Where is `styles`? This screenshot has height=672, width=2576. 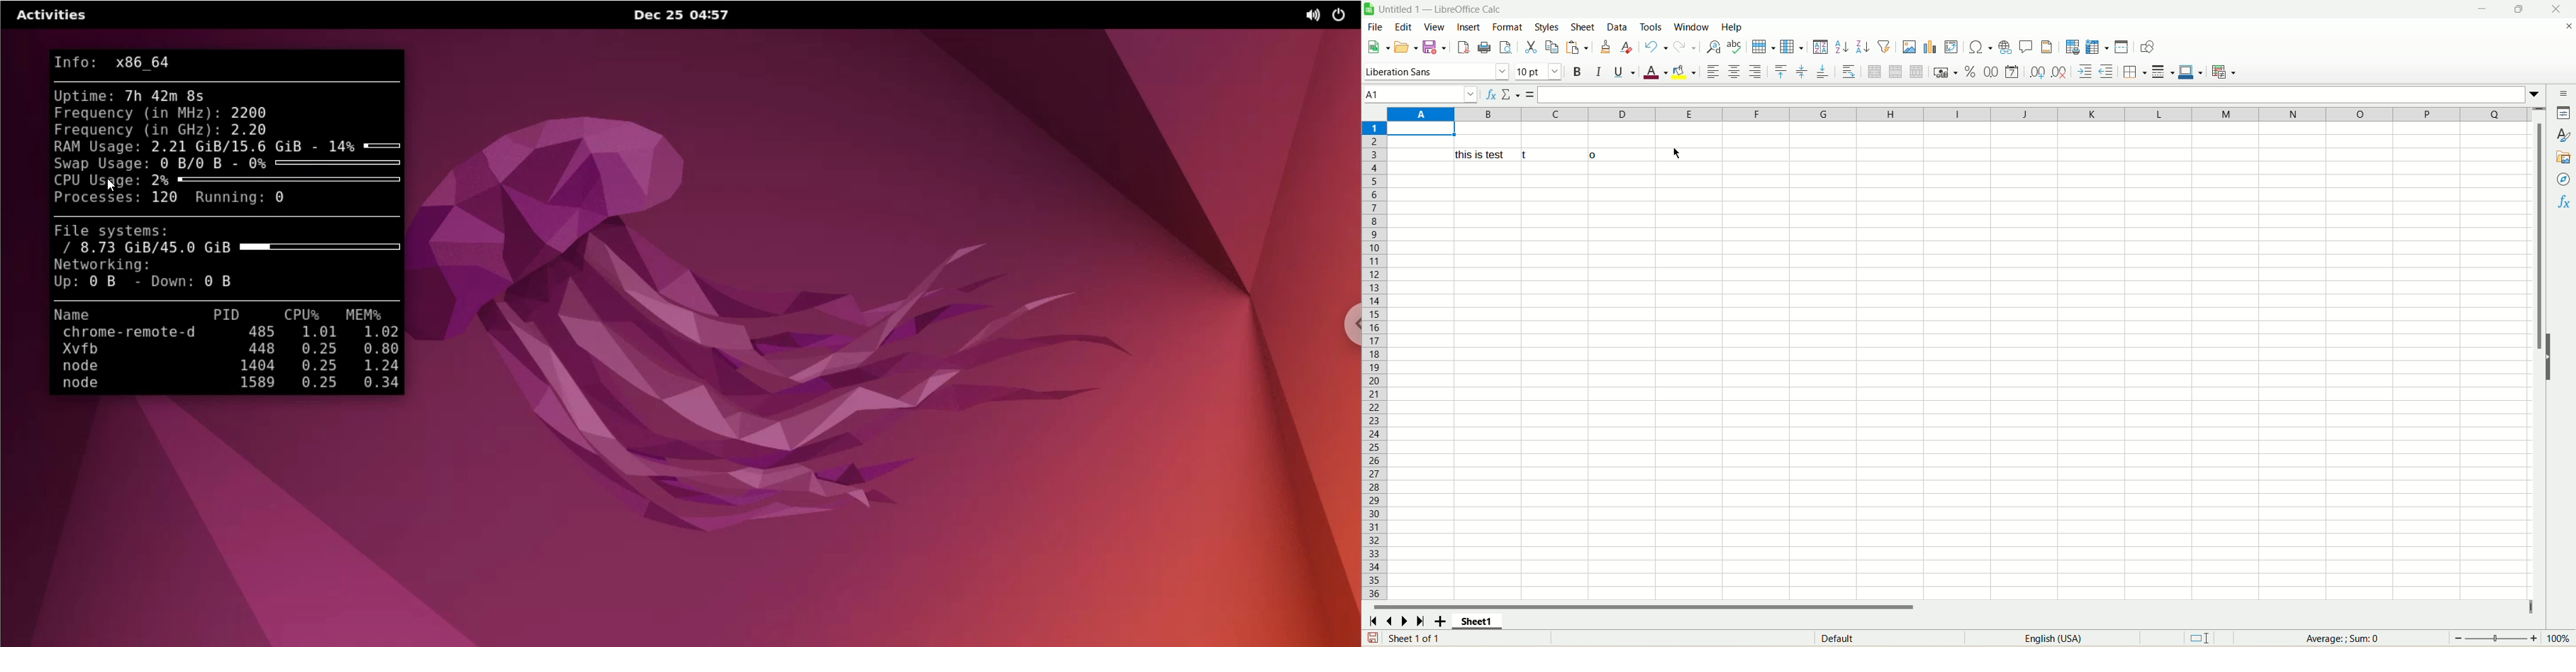
styles is located at coordinates (1546, 26).